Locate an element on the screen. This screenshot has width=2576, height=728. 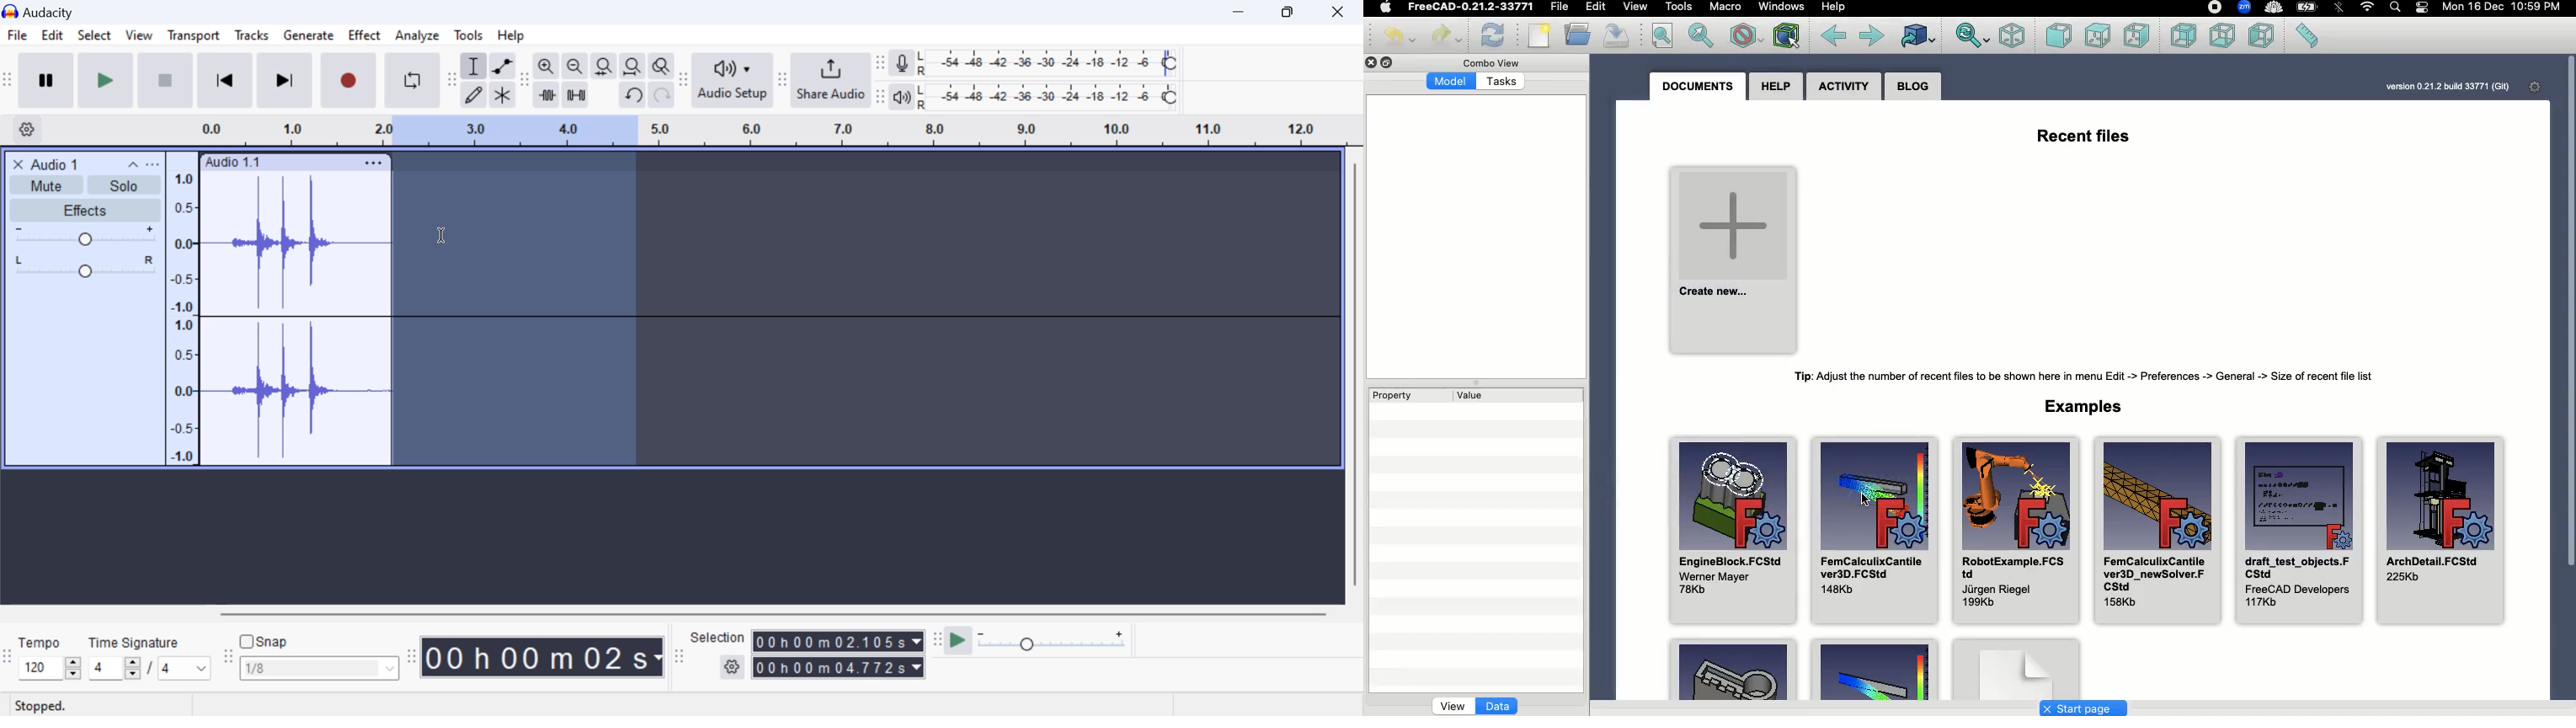
increase or decrease tempo is located at coordinates (49, 668).